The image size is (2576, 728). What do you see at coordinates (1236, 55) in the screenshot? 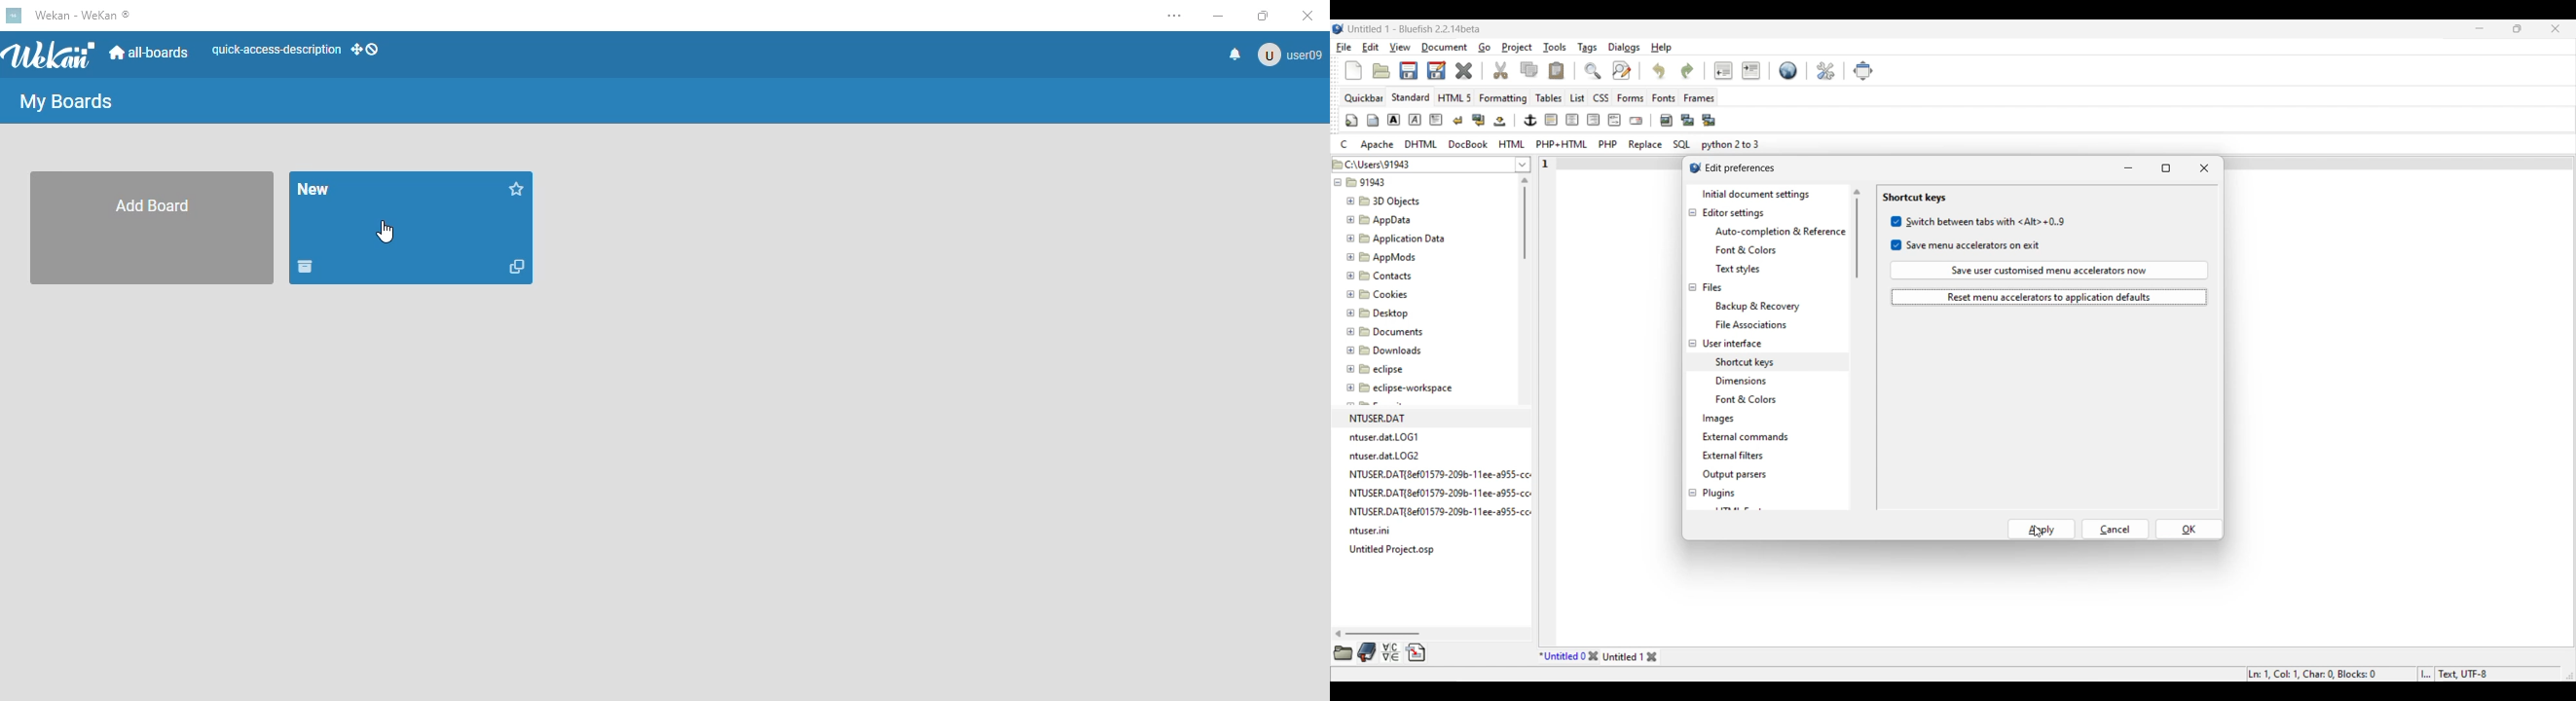
I see `notifications` at bounding box center [1236, 55].